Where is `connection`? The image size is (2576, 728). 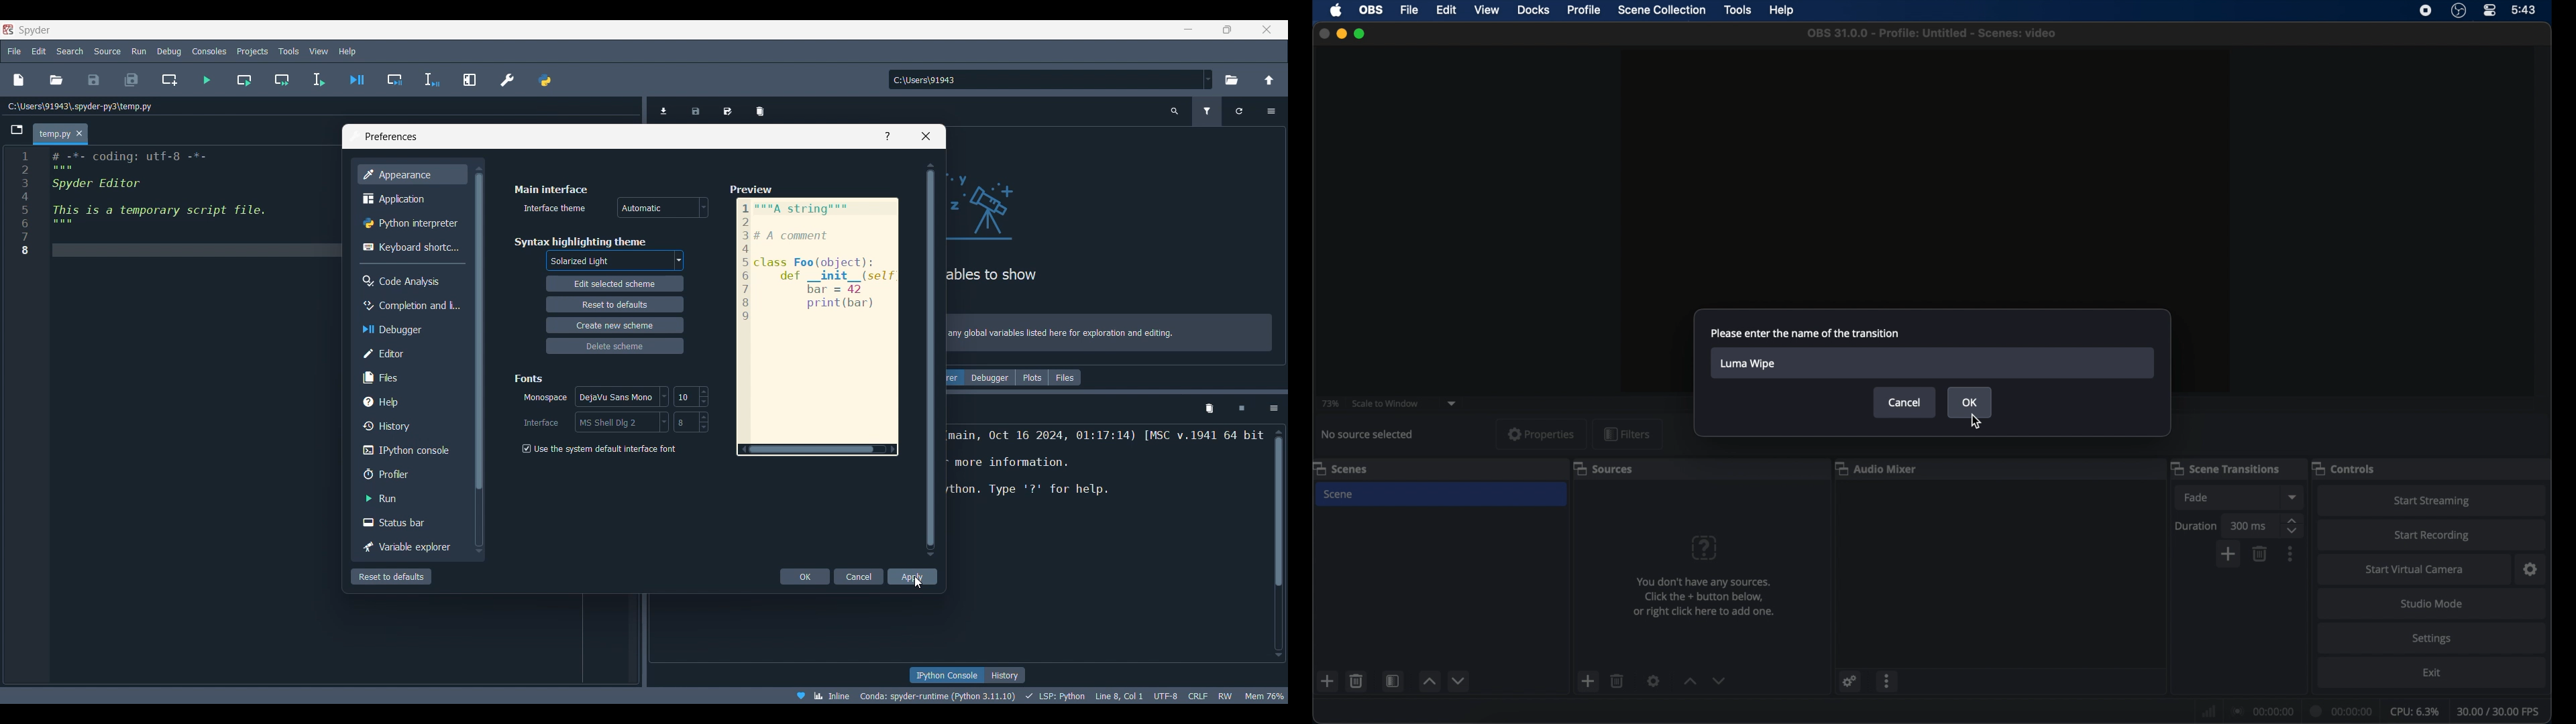
connection is located at coordinates (2263, 712).